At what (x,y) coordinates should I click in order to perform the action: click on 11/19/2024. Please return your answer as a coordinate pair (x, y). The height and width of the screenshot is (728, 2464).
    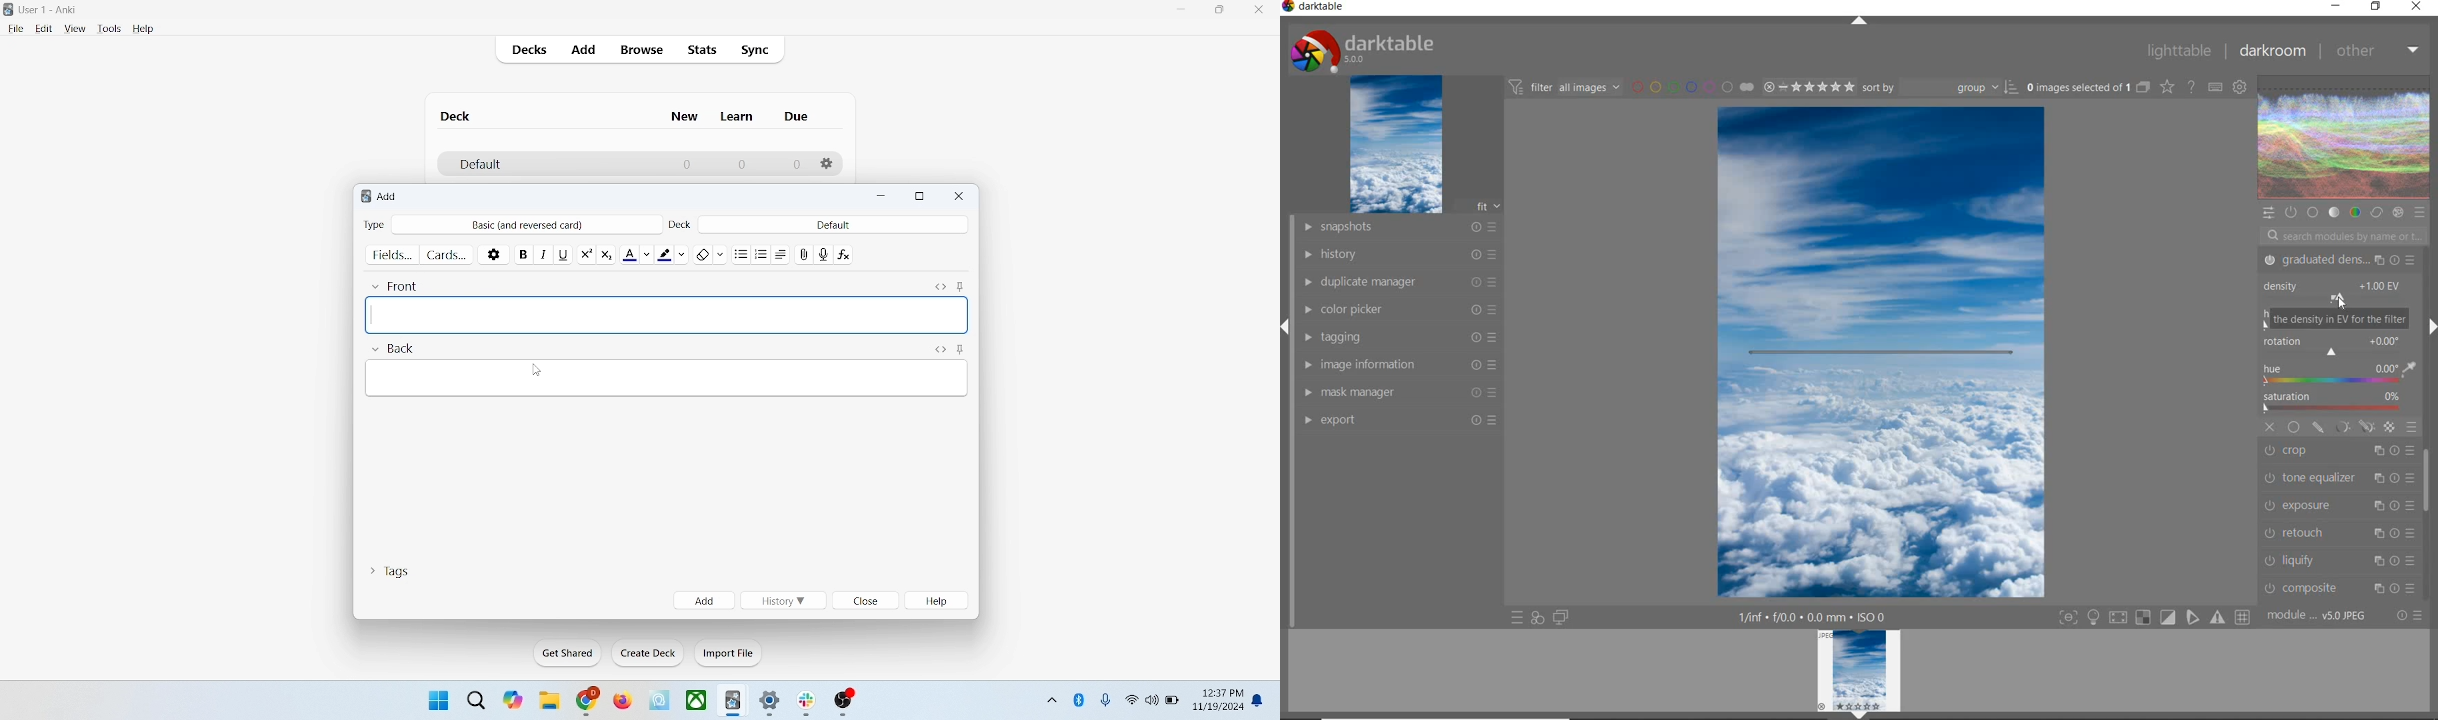
    Looking at the image, I should click on (1217, 708).